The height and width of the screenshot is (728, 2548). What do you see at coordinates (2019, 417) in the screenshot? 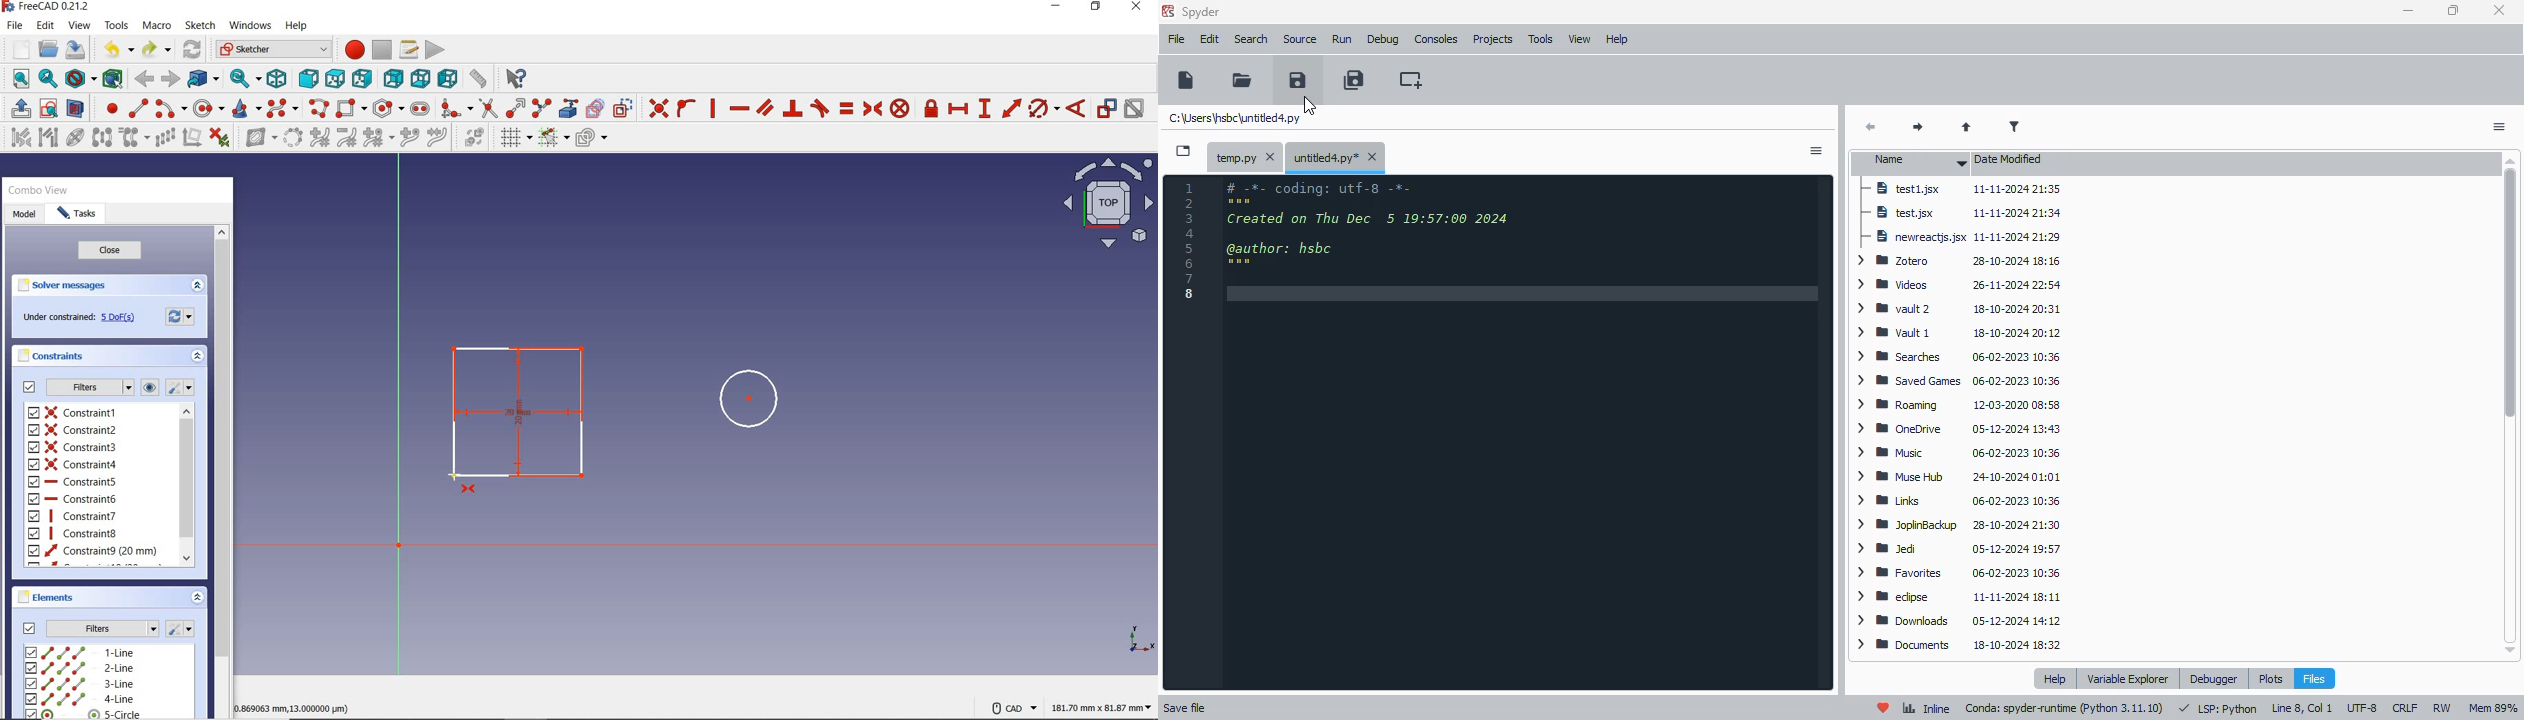
I see `modified date & time` at bounding box center [2019, 417].